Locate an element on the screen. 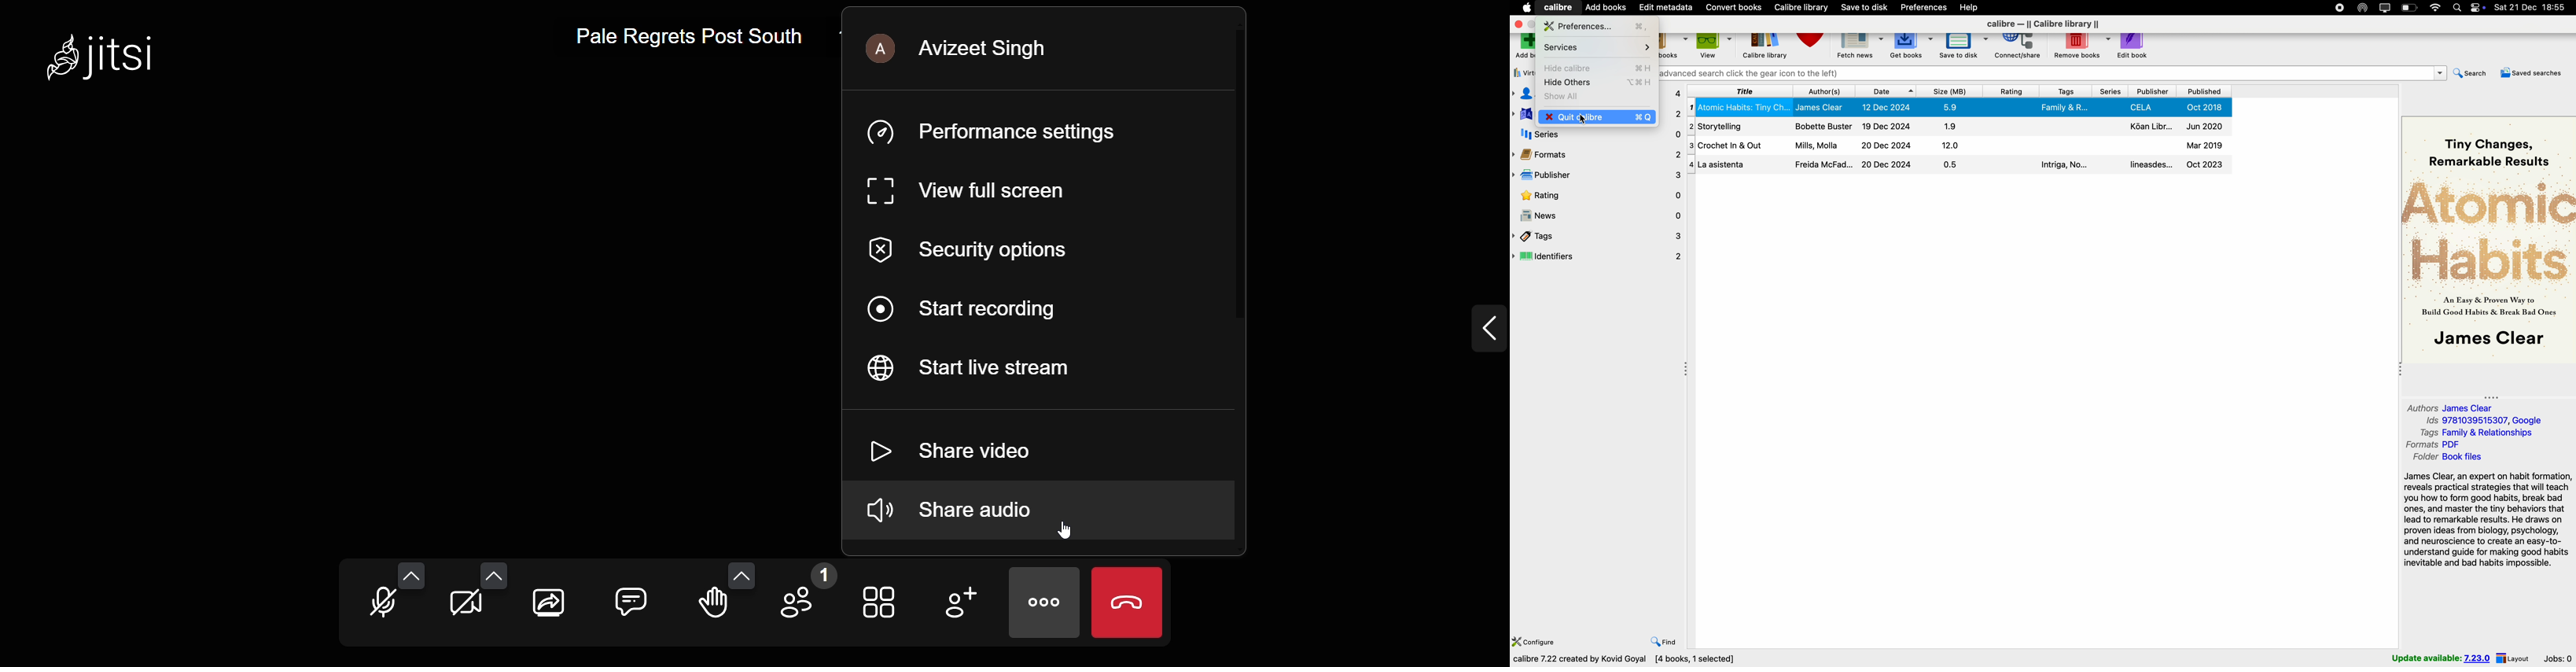 This screenshot has width=2576, height=672. size is located at coordinates (1951, 92).